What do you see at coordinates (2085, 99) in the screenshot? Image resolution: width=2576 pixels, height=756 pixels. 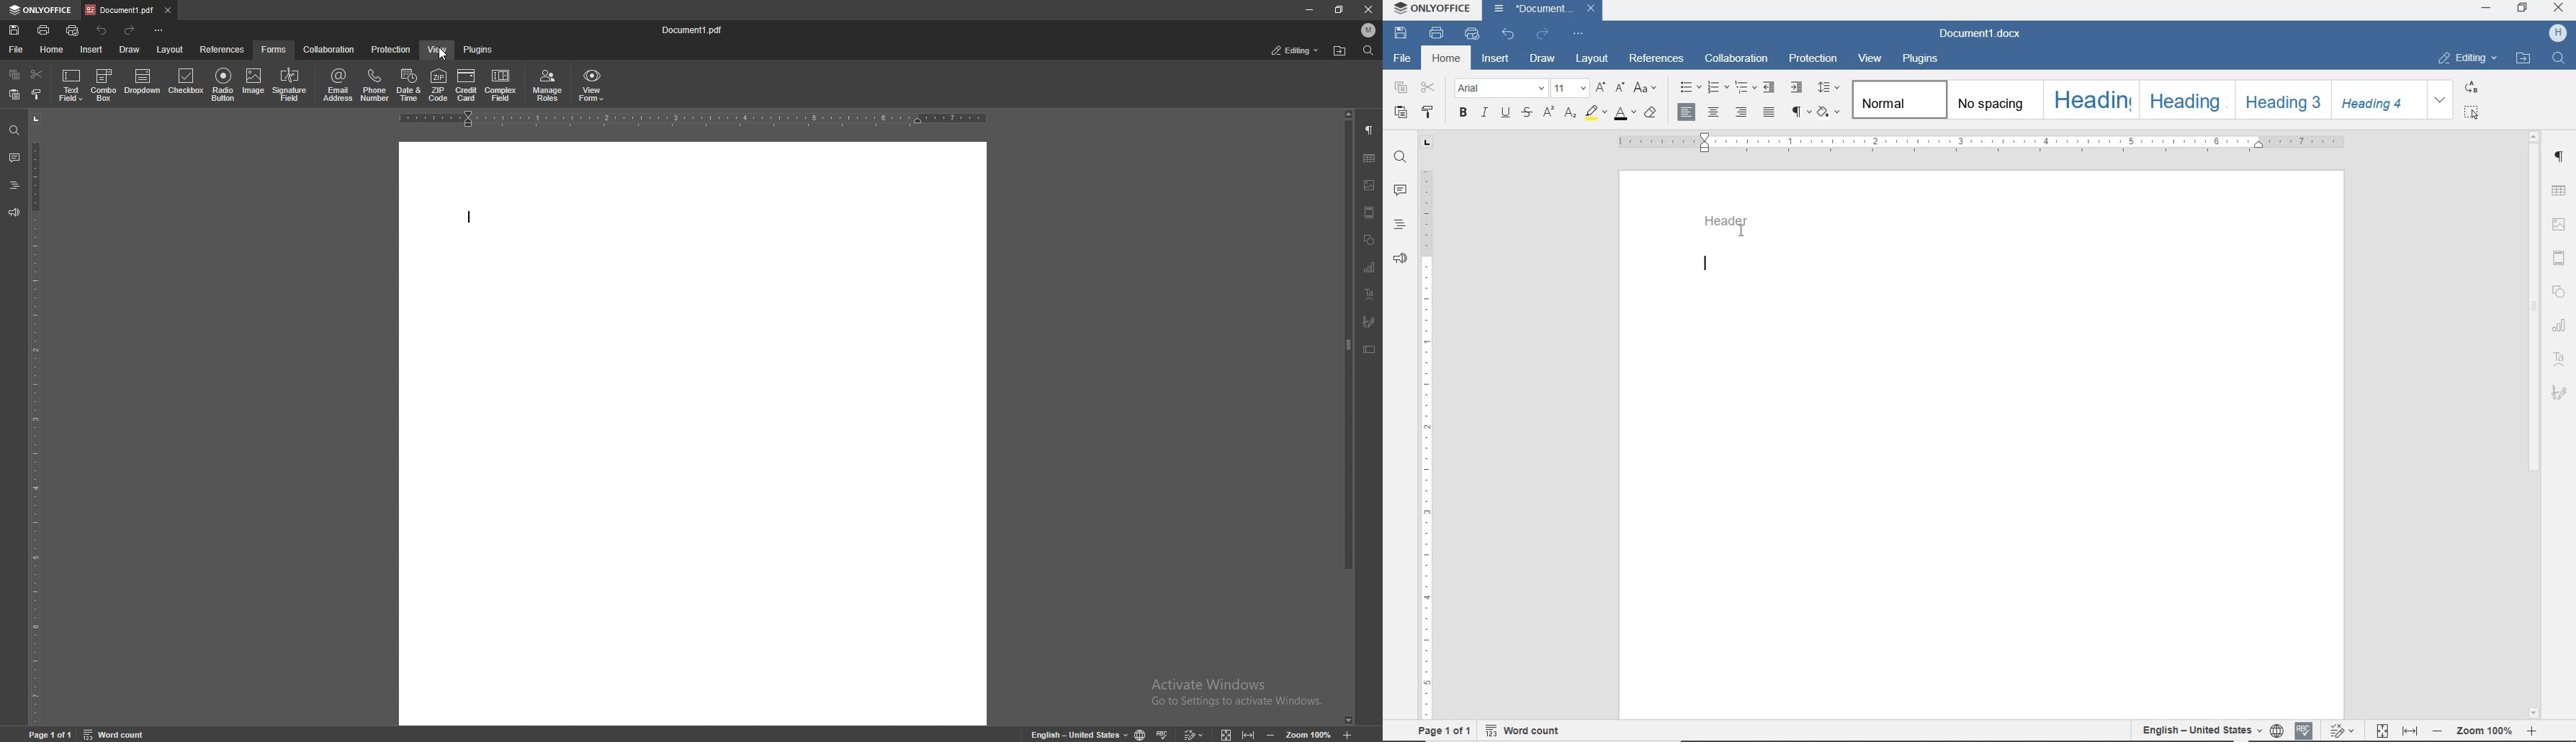 I see `Heading1` at bounding box center [2085, 99].